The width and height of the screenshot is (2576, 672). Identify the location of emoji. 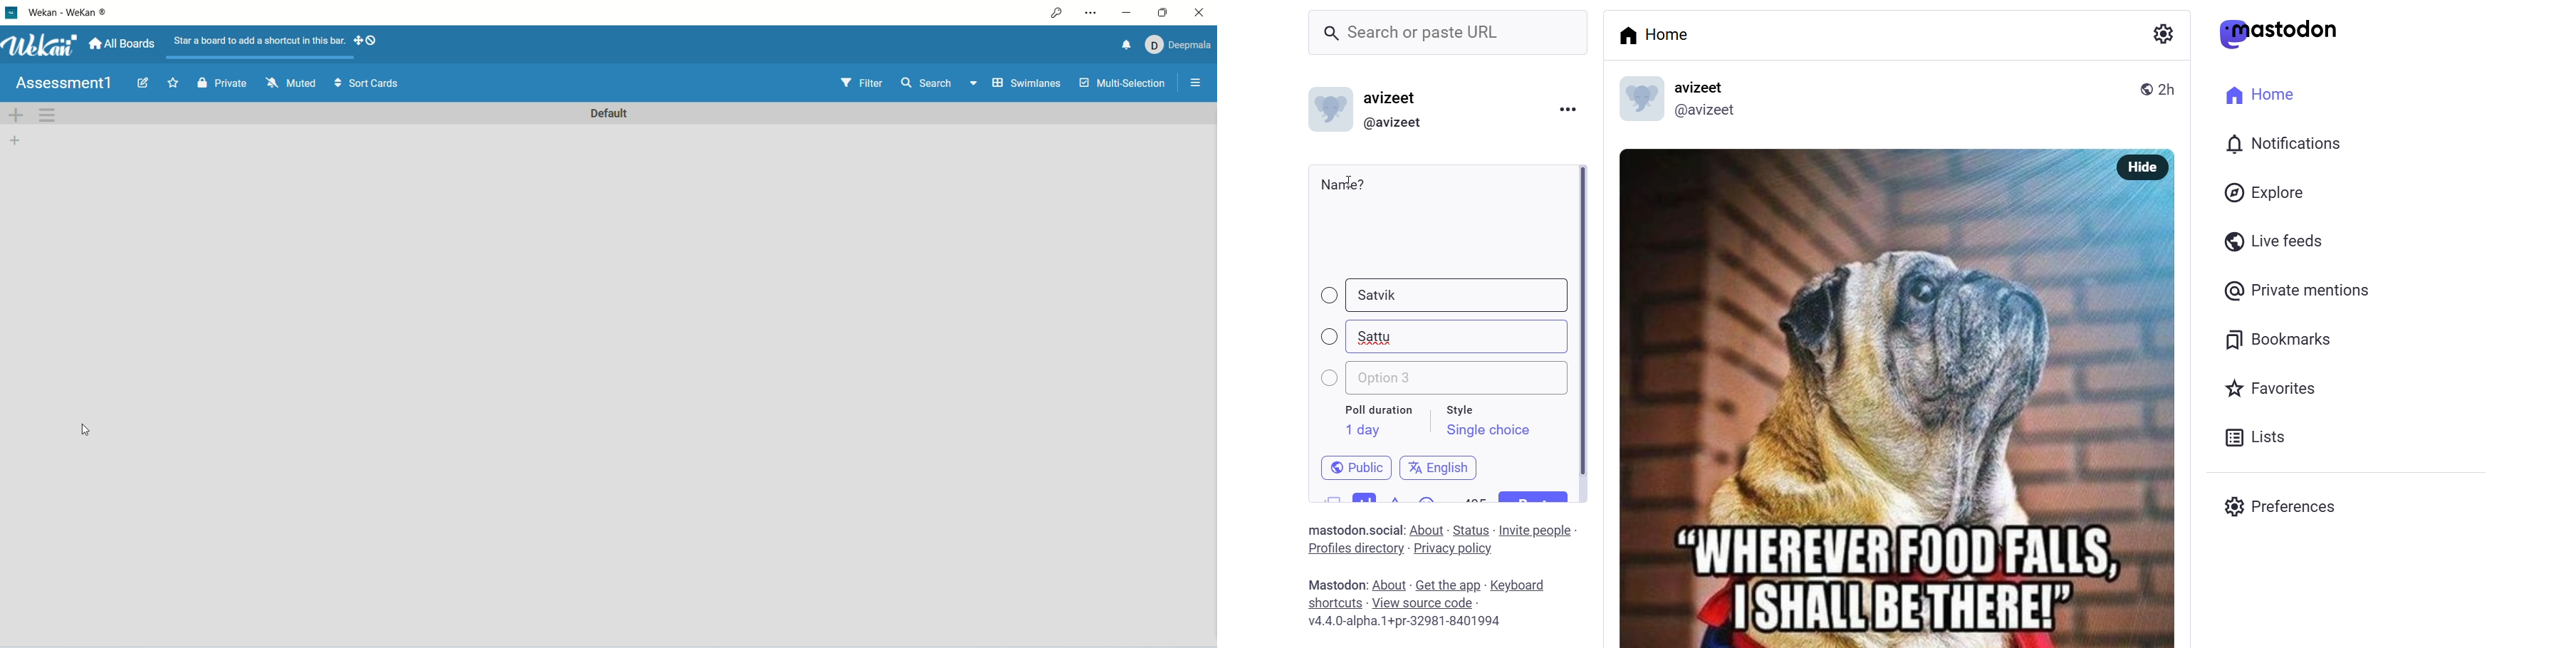
(1428, 501).